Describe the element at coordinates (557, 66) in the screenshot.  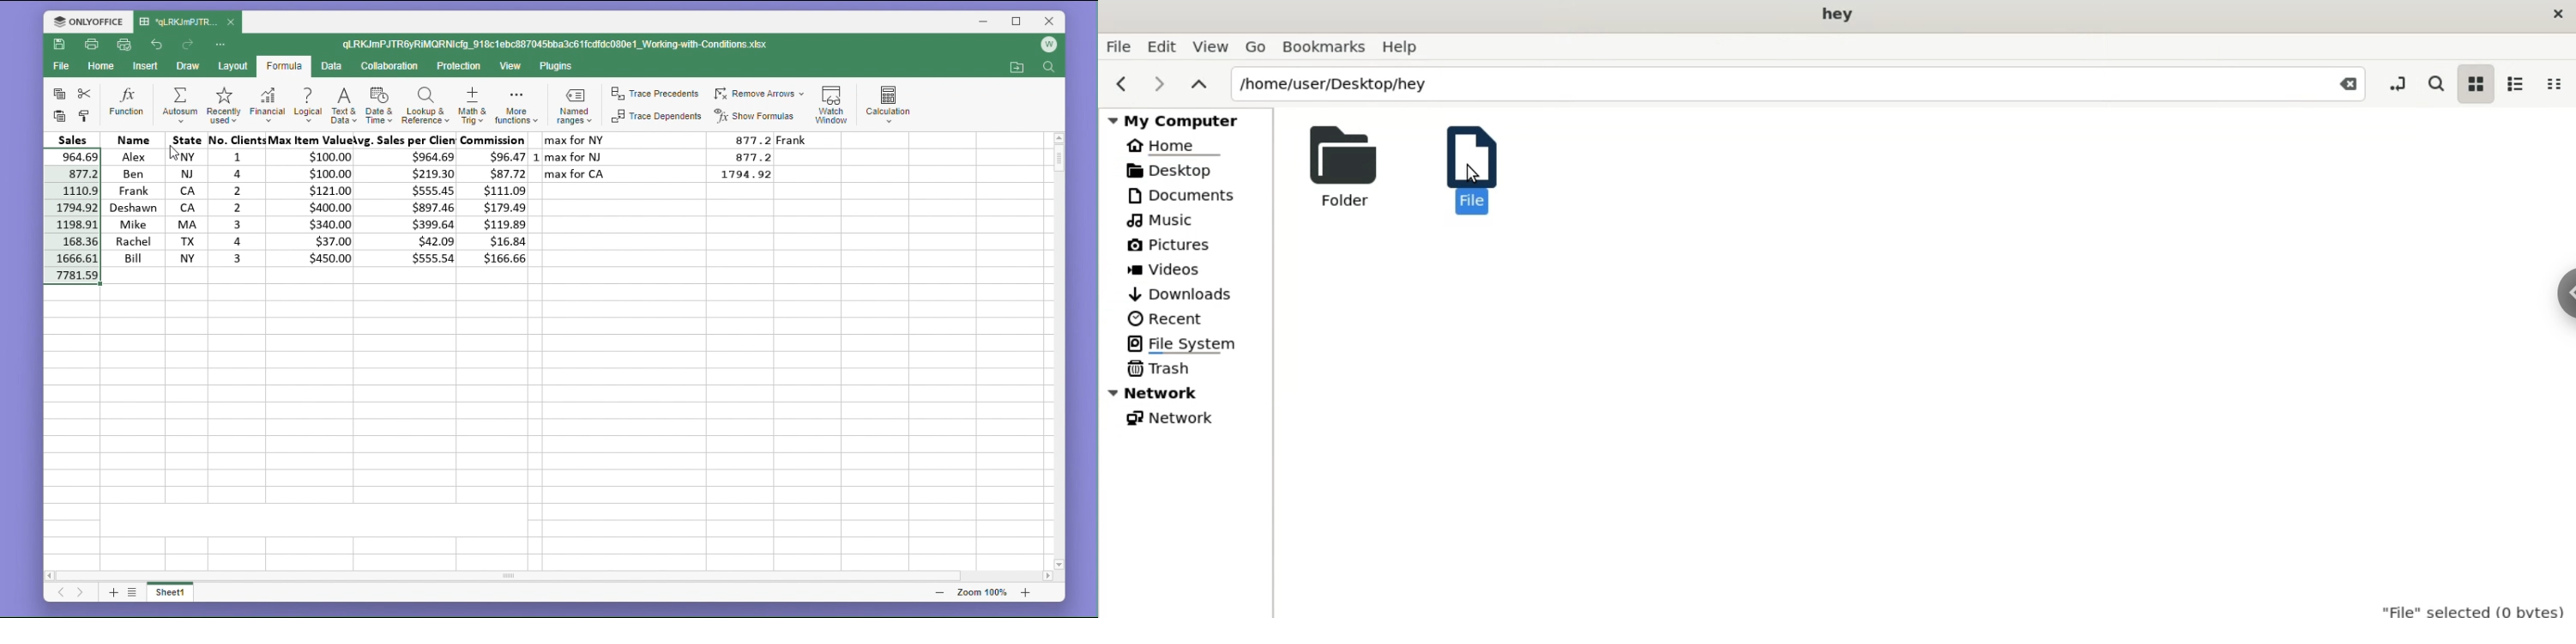
I see `plugins` at that location.